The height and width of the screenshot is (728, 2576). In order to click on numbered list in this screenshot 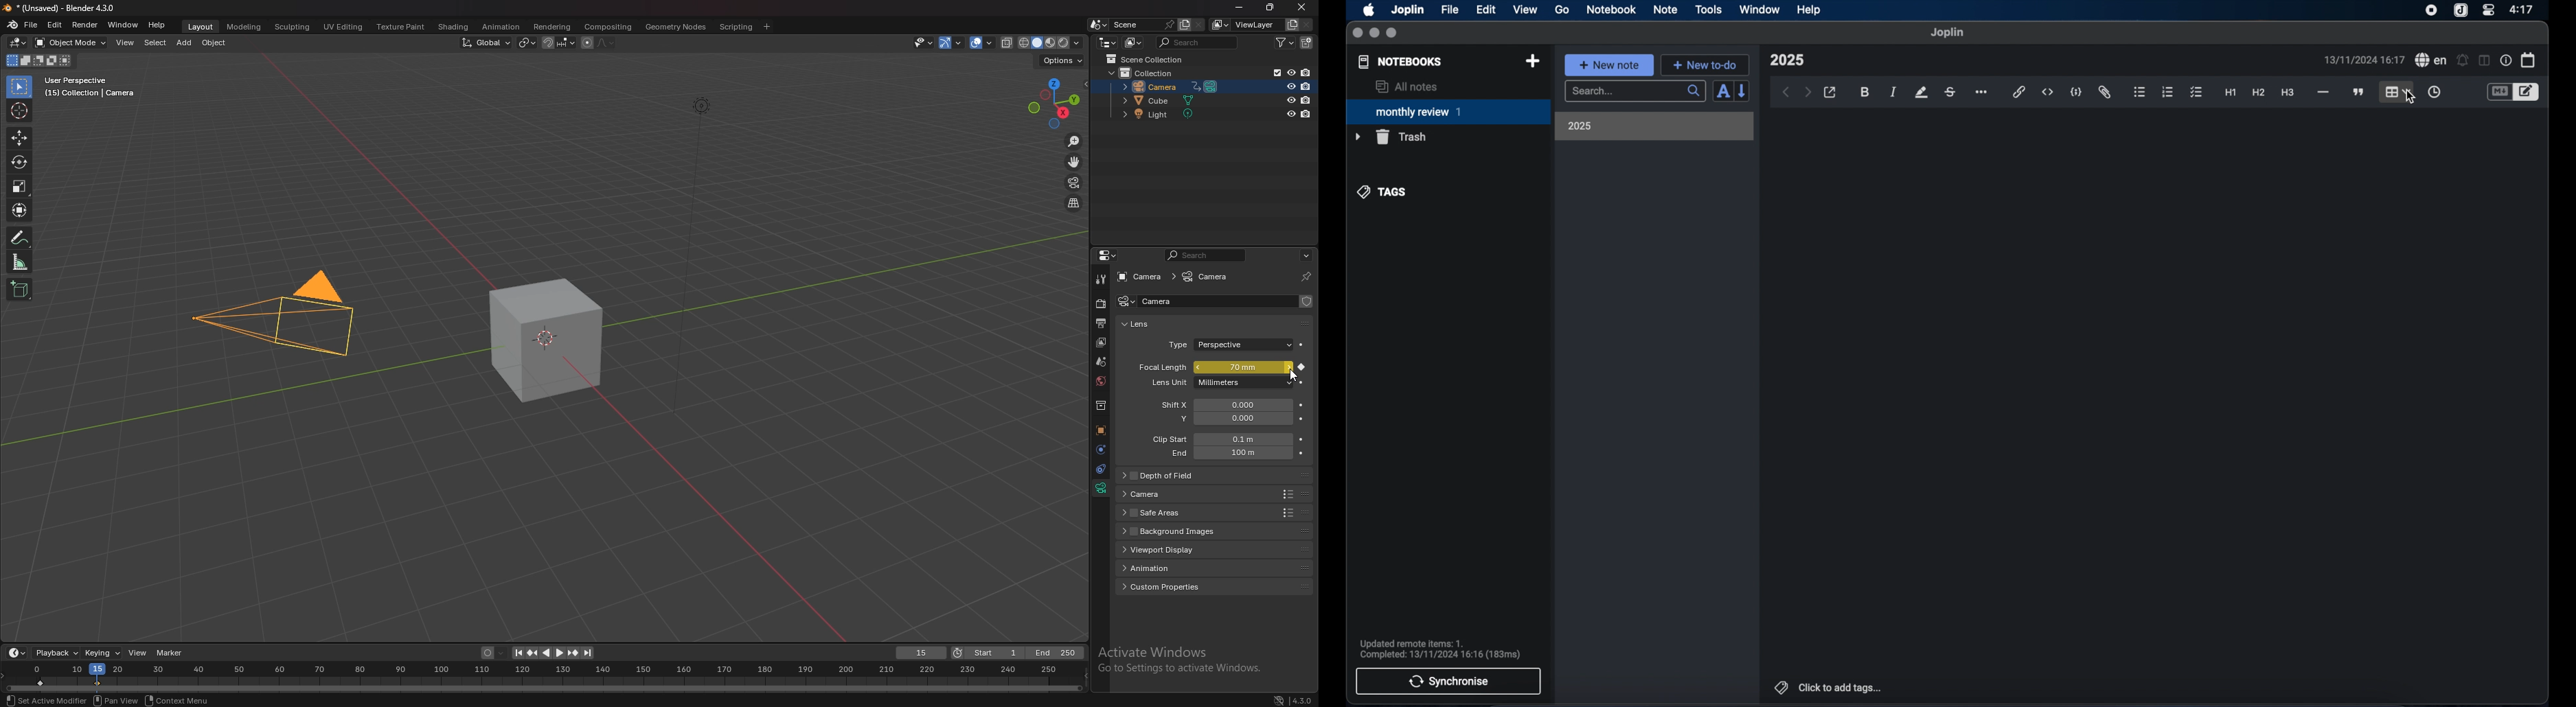, I will do `click(2167, 92)`.